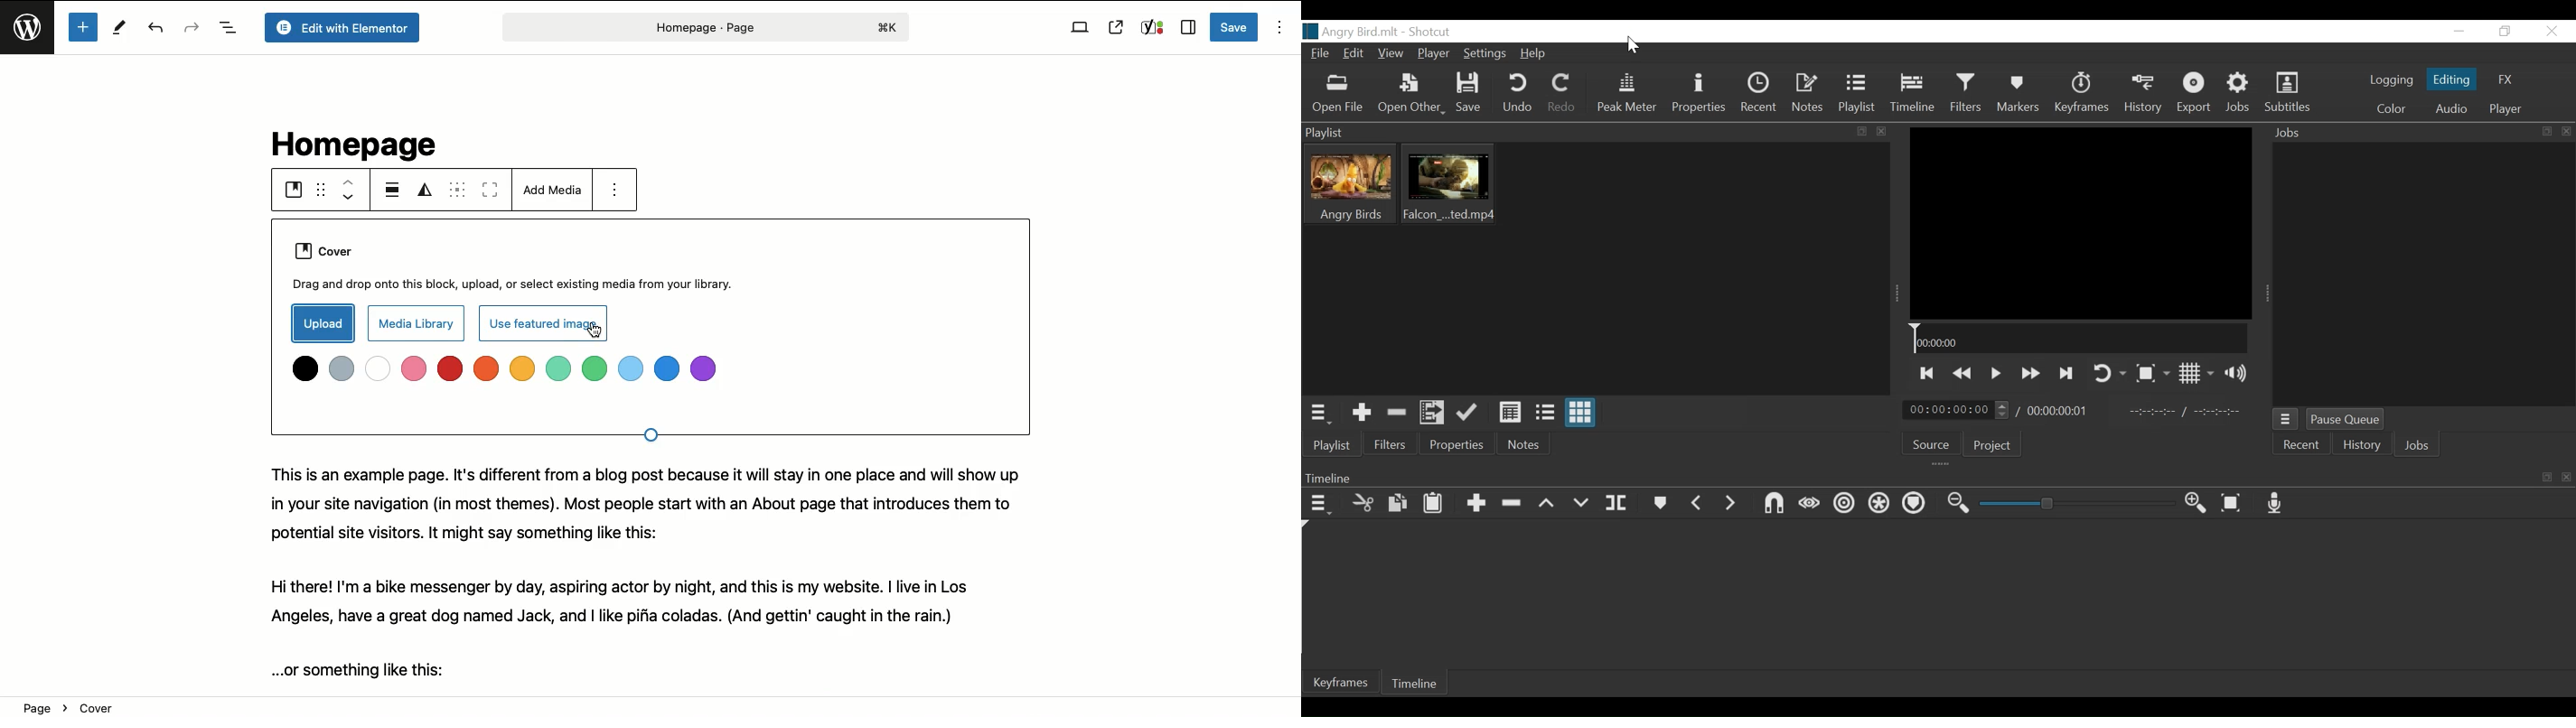 The width and height of the screenshot is (2576, 728). What do you see at coordinates (2503, 111) in the screenshot?
I see `Player` at bounding box center [2503, 111].